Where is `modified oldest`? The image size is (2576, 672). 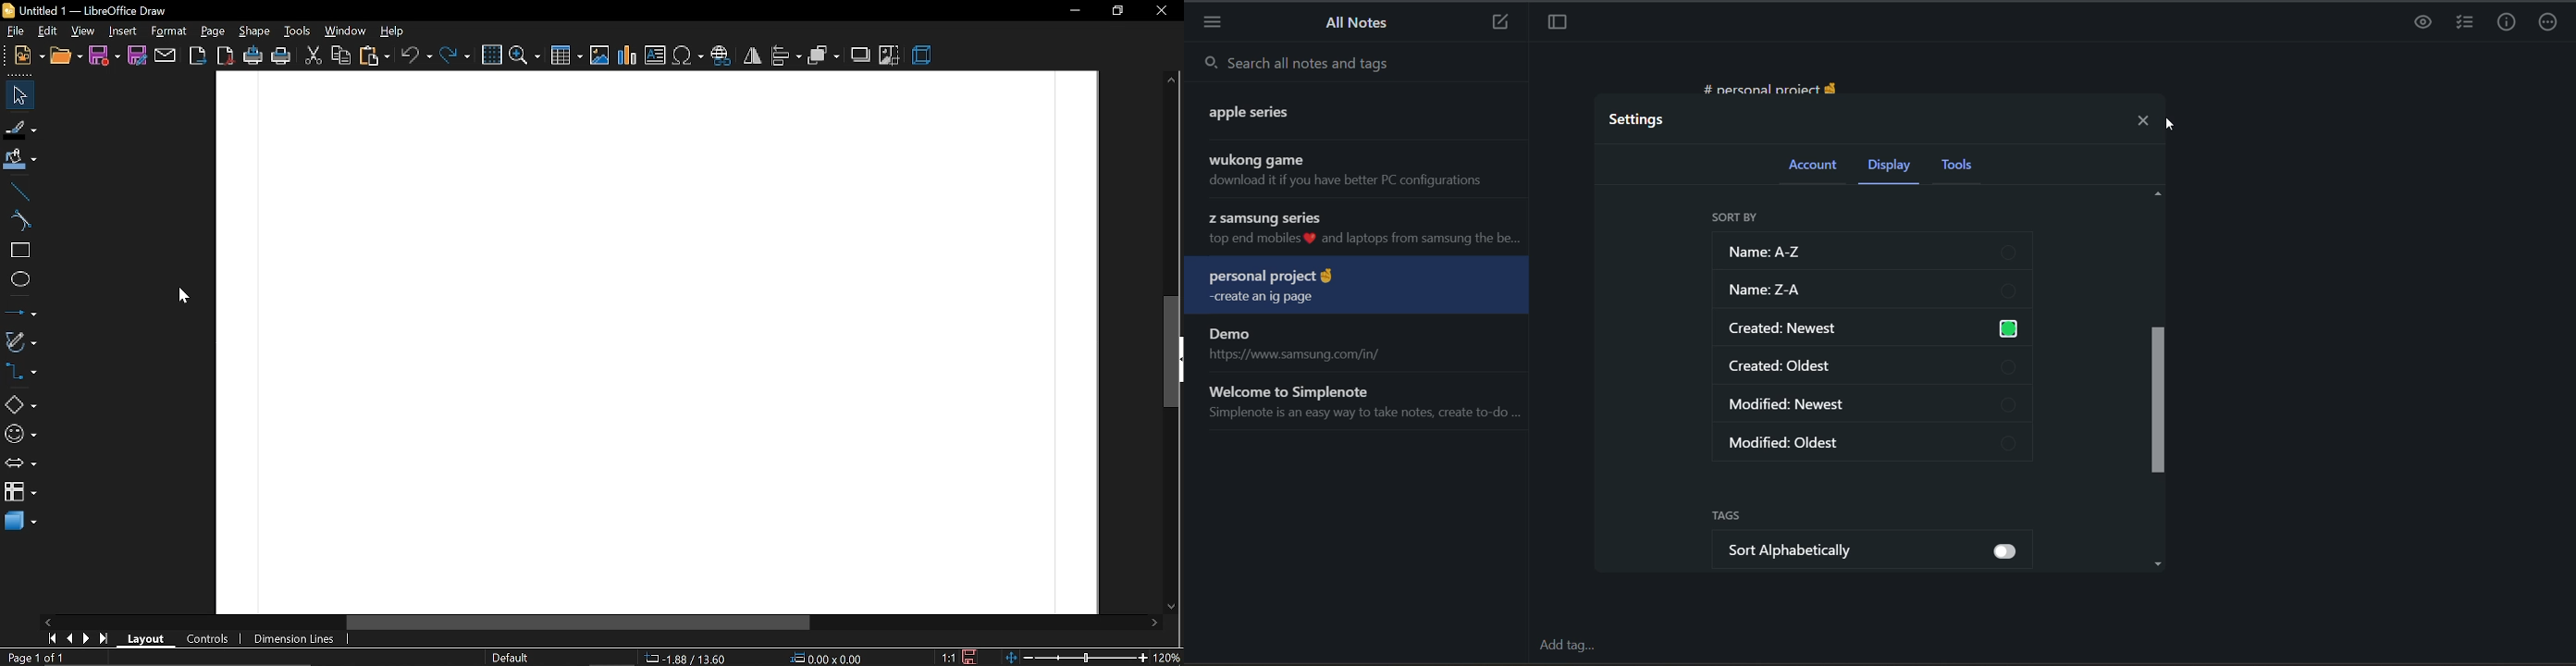 modified oldest is located at coordinates (1876, 441).